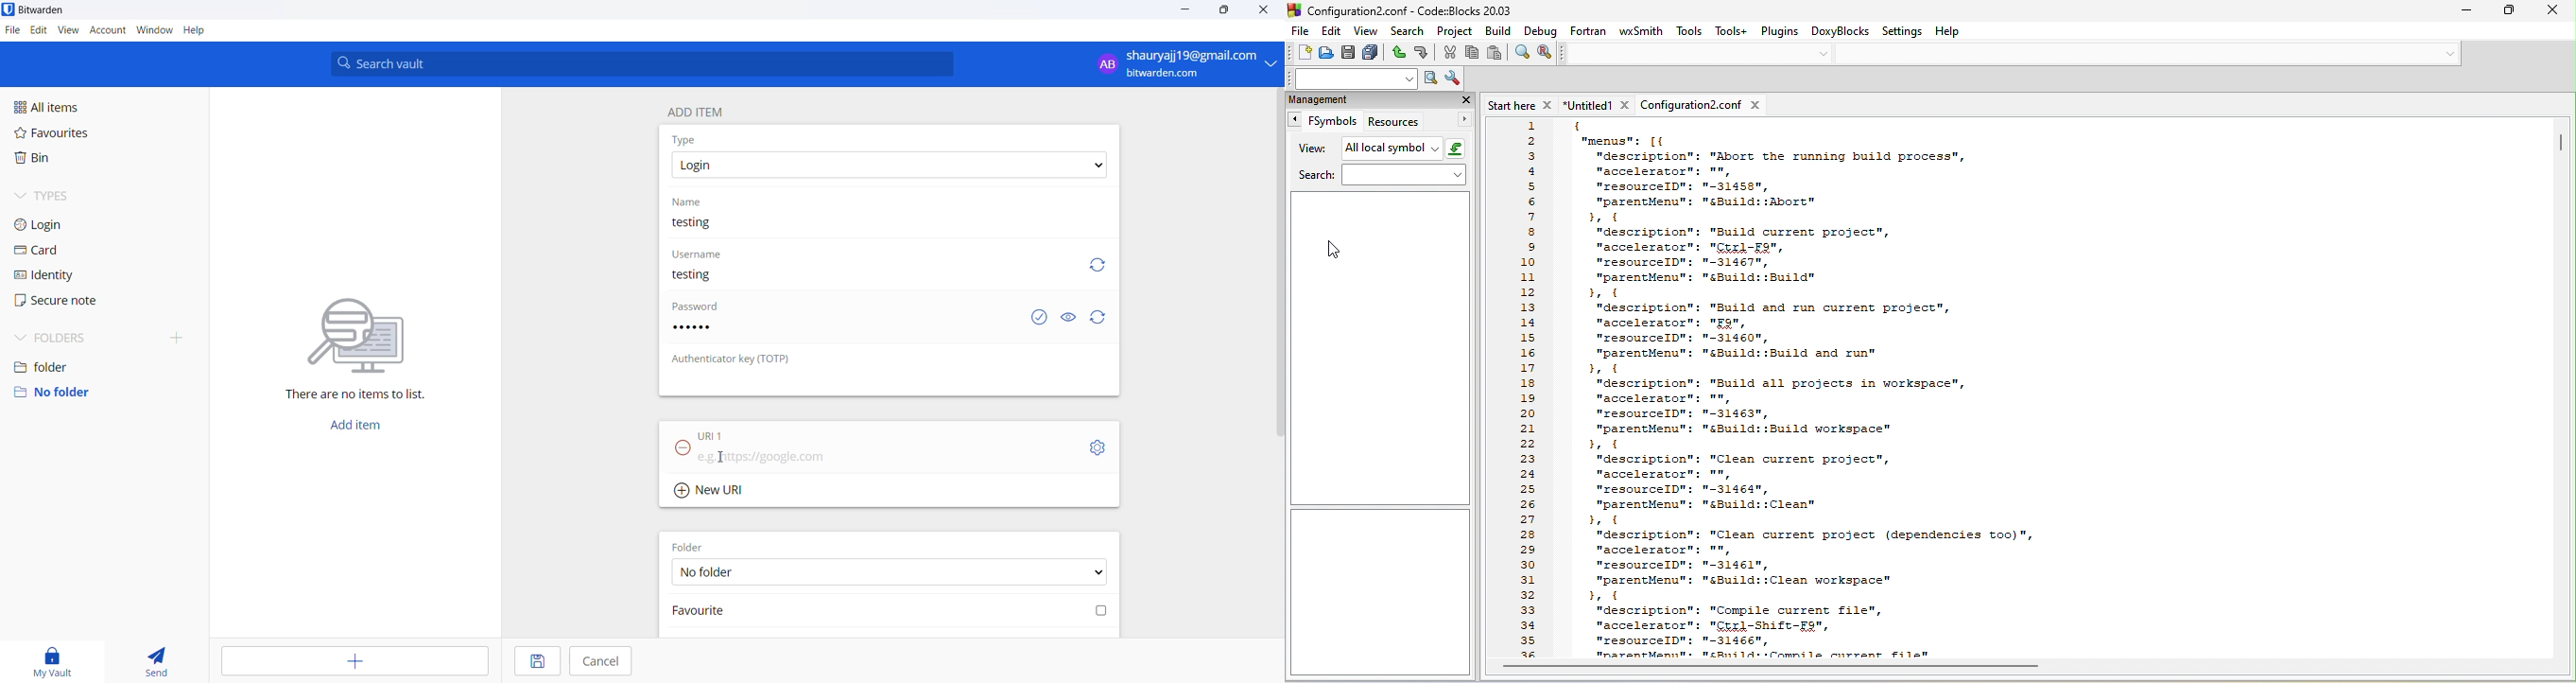  What do you see at coordinates (1183, 64) in the screenshot?
I see `profile: shauryajj19@gmail.com` at bounding box center [1183, 64].